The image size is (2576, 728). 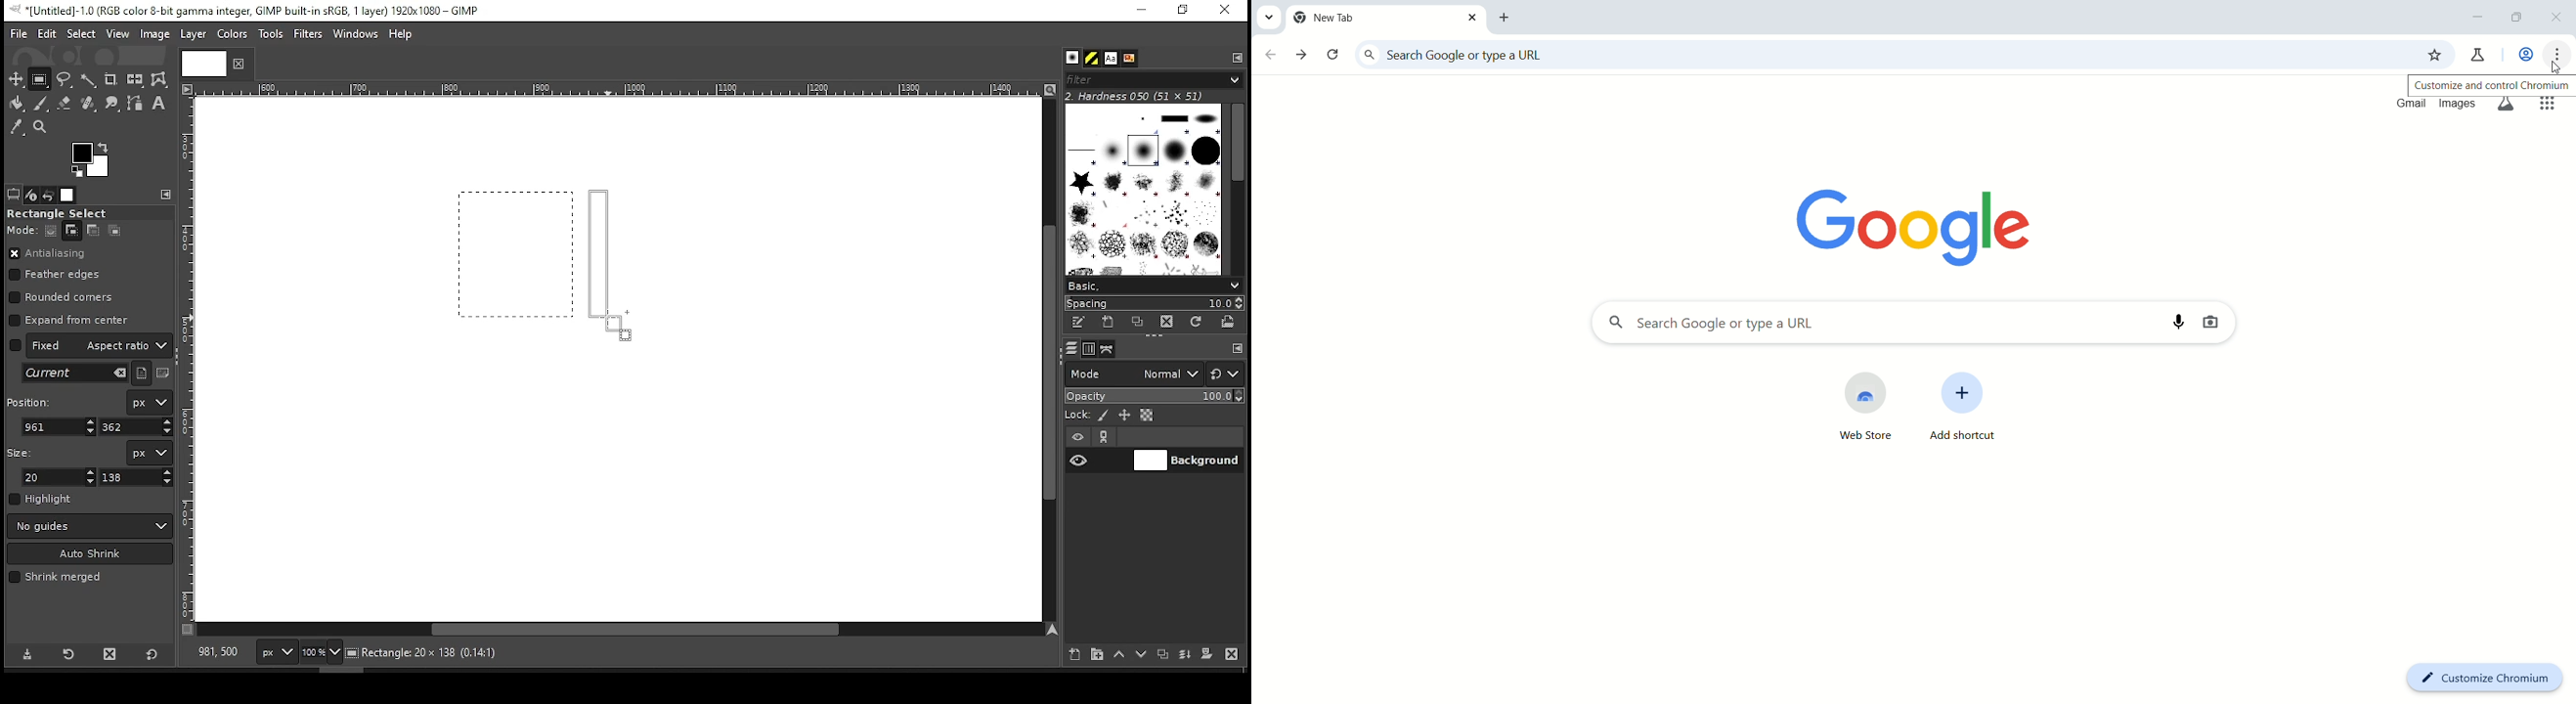 What do you see at coordinates (115, 653) in the screenshot?
I see `delete tool preset` at bounding box center [115, 653].